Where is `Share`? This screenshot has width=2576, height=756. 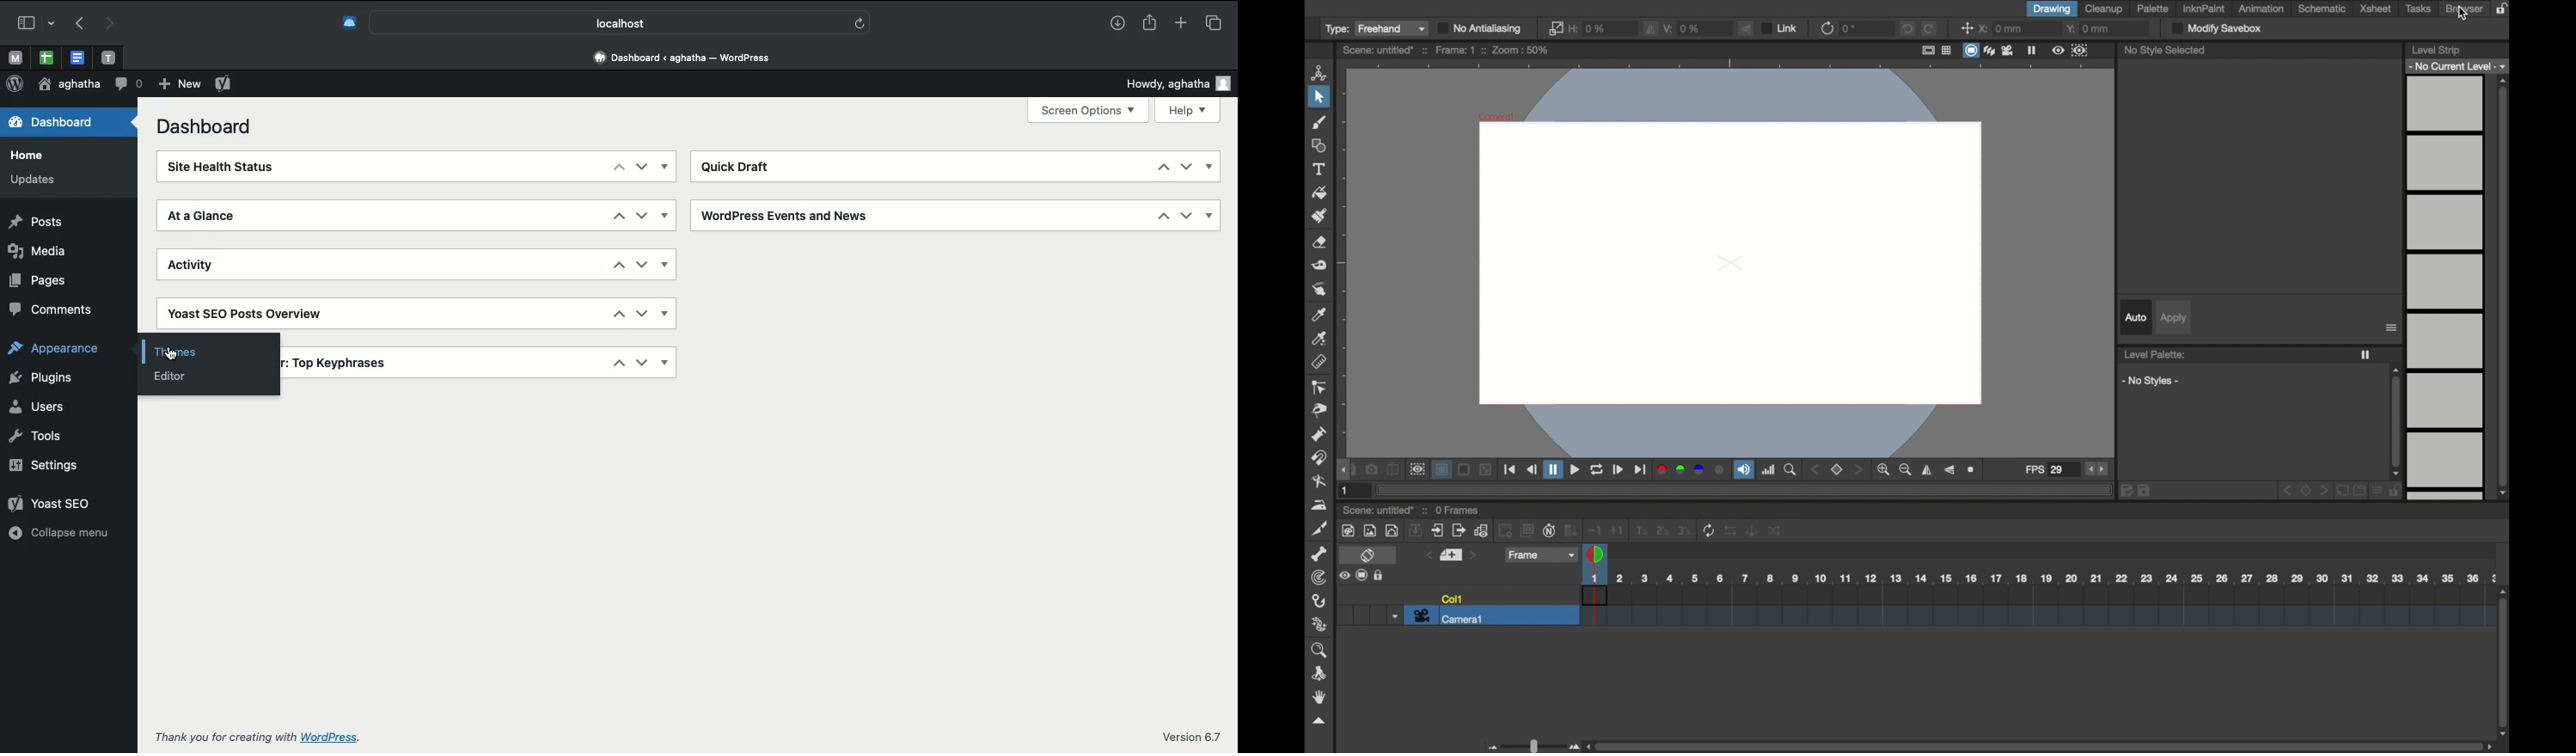
Share is located at coordinates (1149, 23).